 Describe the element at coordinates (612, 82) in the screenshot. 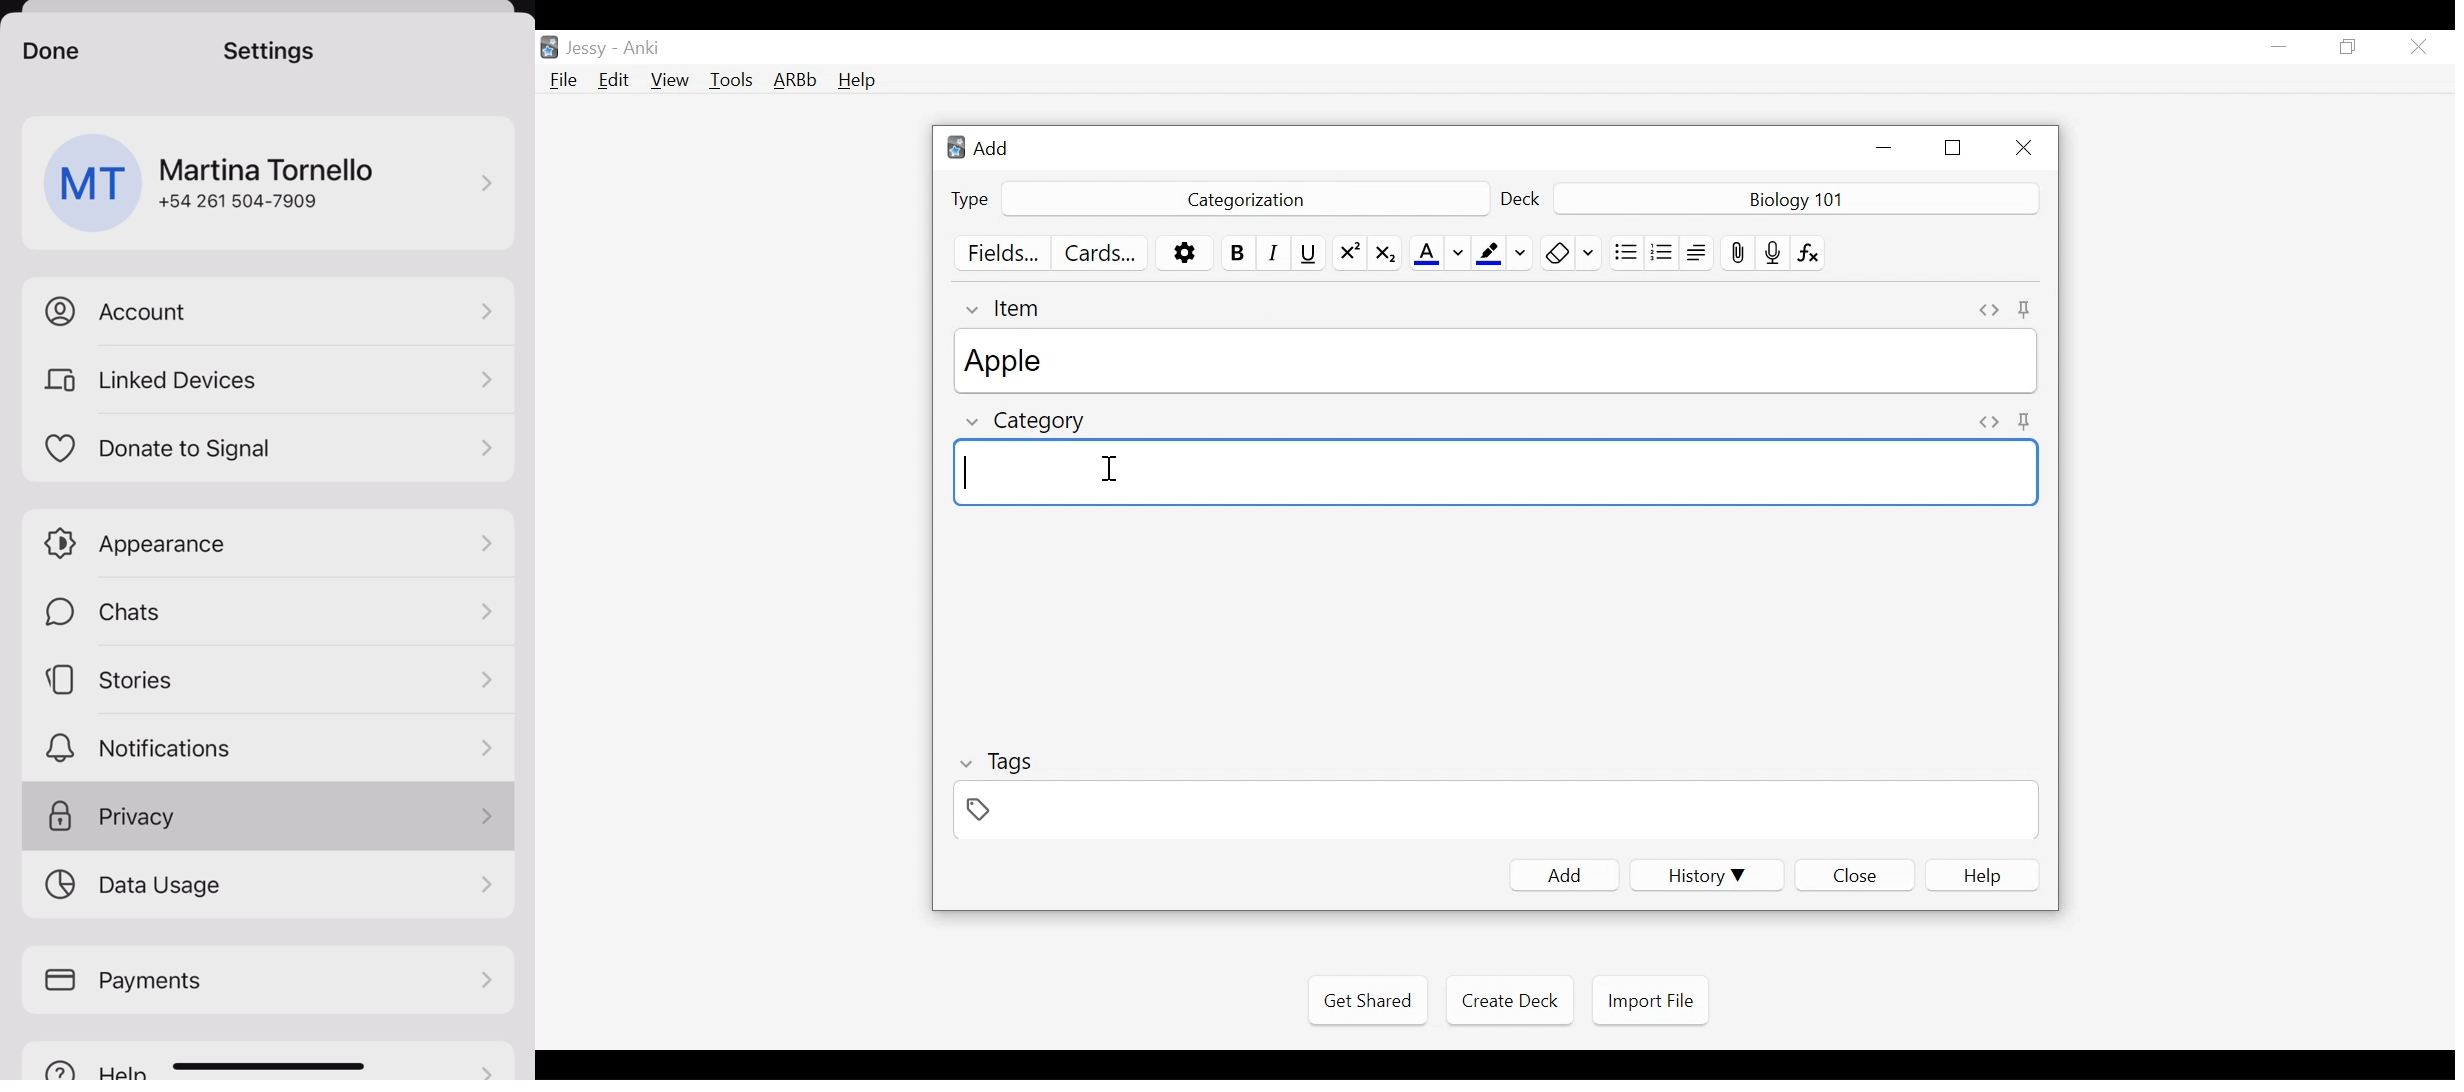

I see `Edit` at that location.